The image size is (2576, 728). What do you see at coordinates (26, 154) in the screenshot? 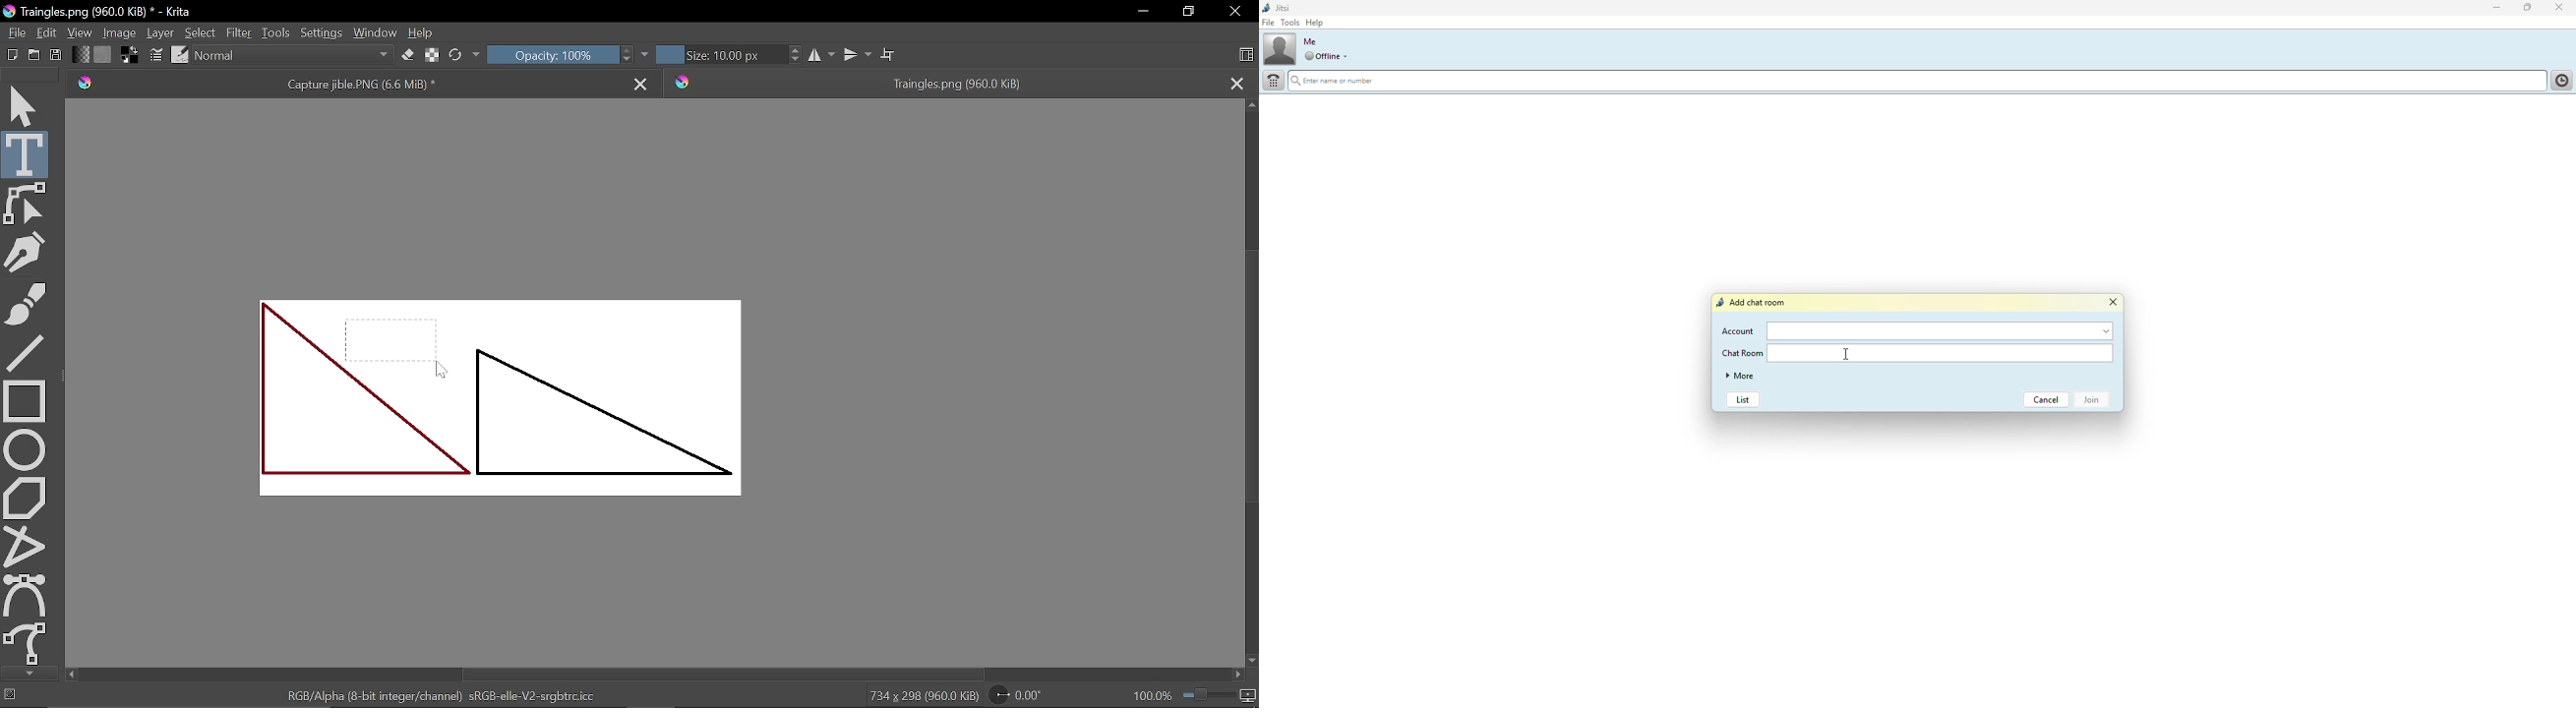
I see `text tool` at bounding box center [26, 154].